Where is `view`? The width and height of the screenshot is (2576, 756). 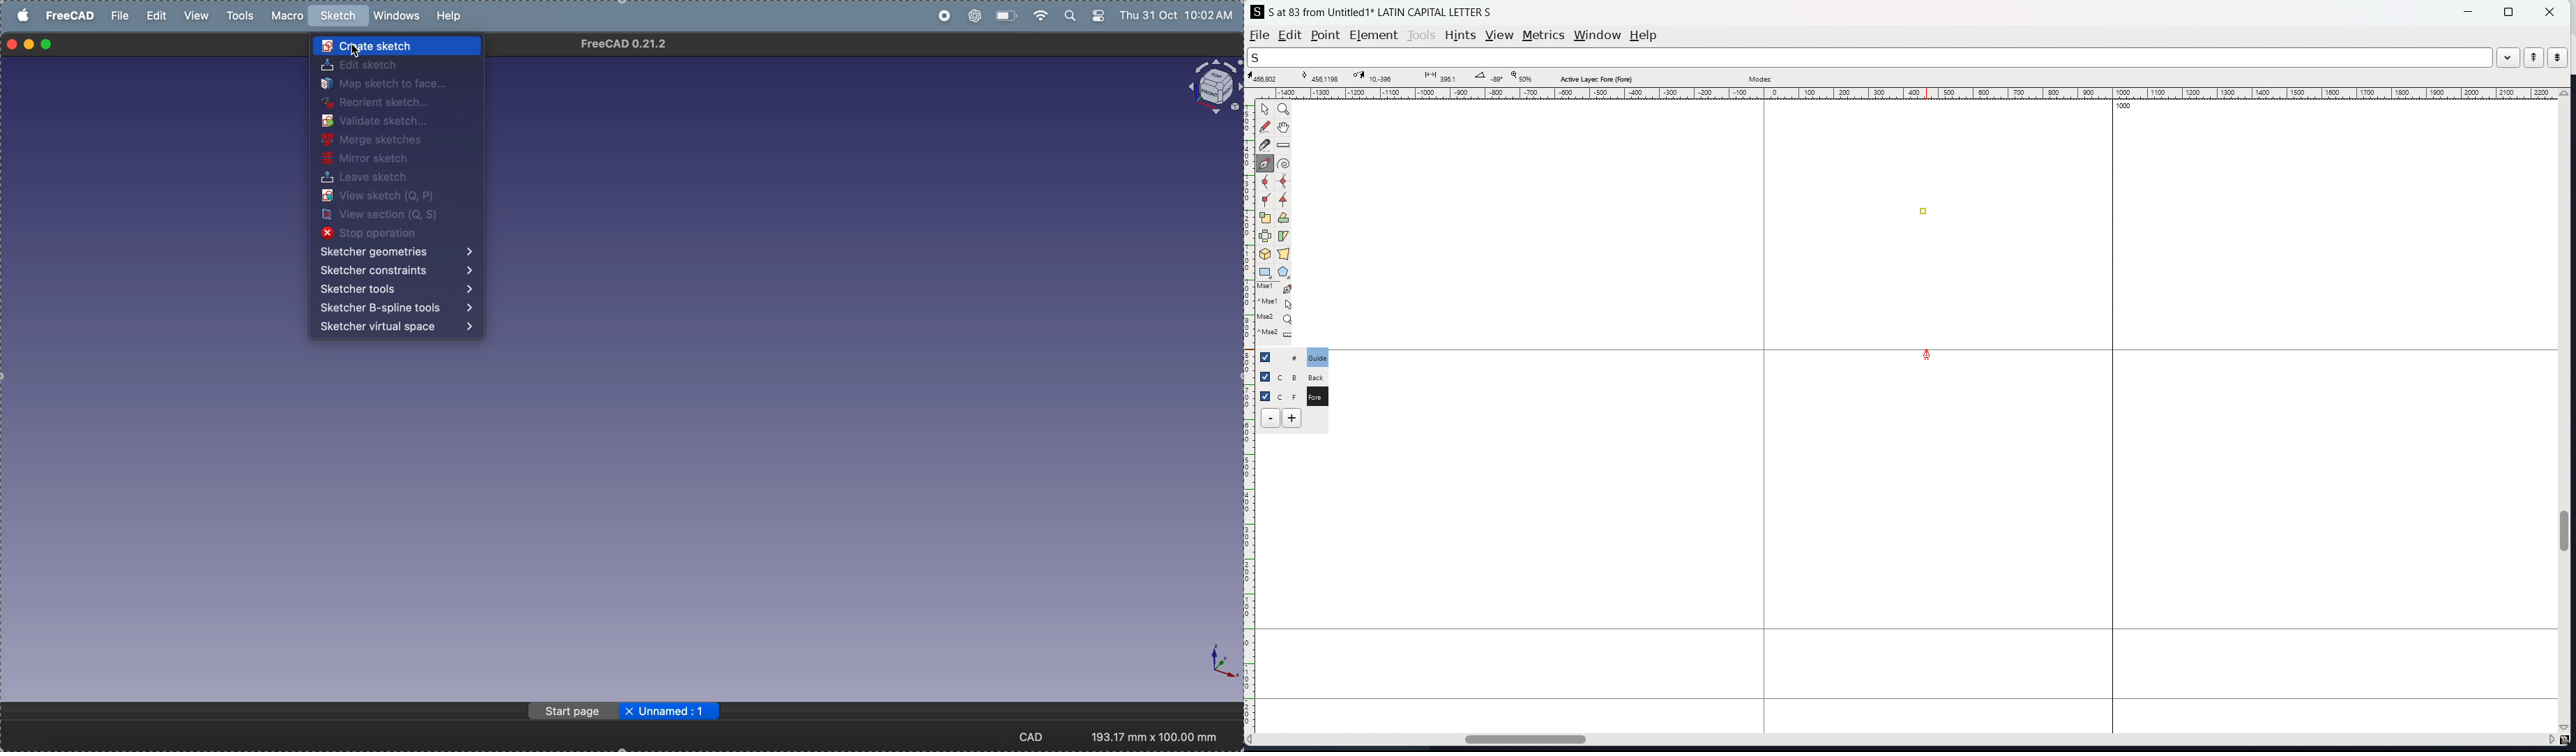
view is located at coordinates (195, 16).